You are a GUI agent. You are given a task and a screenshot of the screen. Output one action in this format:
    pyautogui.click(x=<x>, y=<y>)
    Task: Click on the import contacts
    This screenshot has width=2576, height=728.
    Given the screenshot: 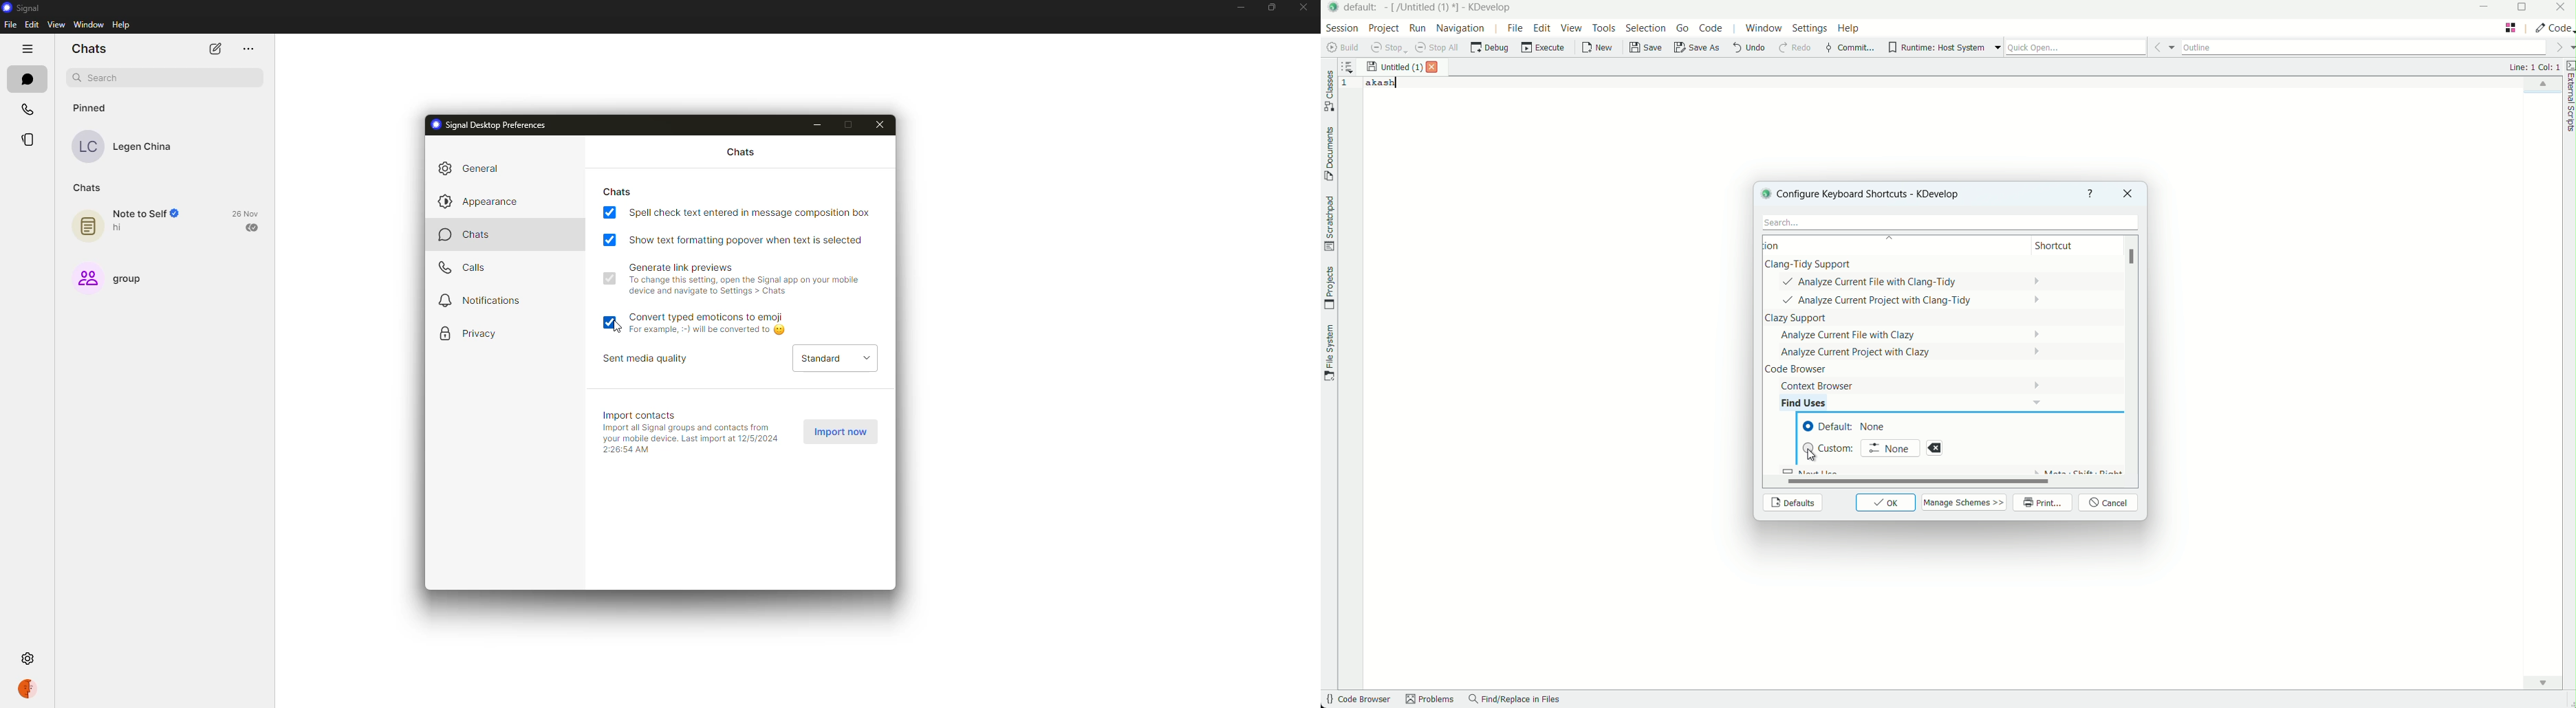 What is the action you would take?
    pyautogui.click(x=642, y=415)
    